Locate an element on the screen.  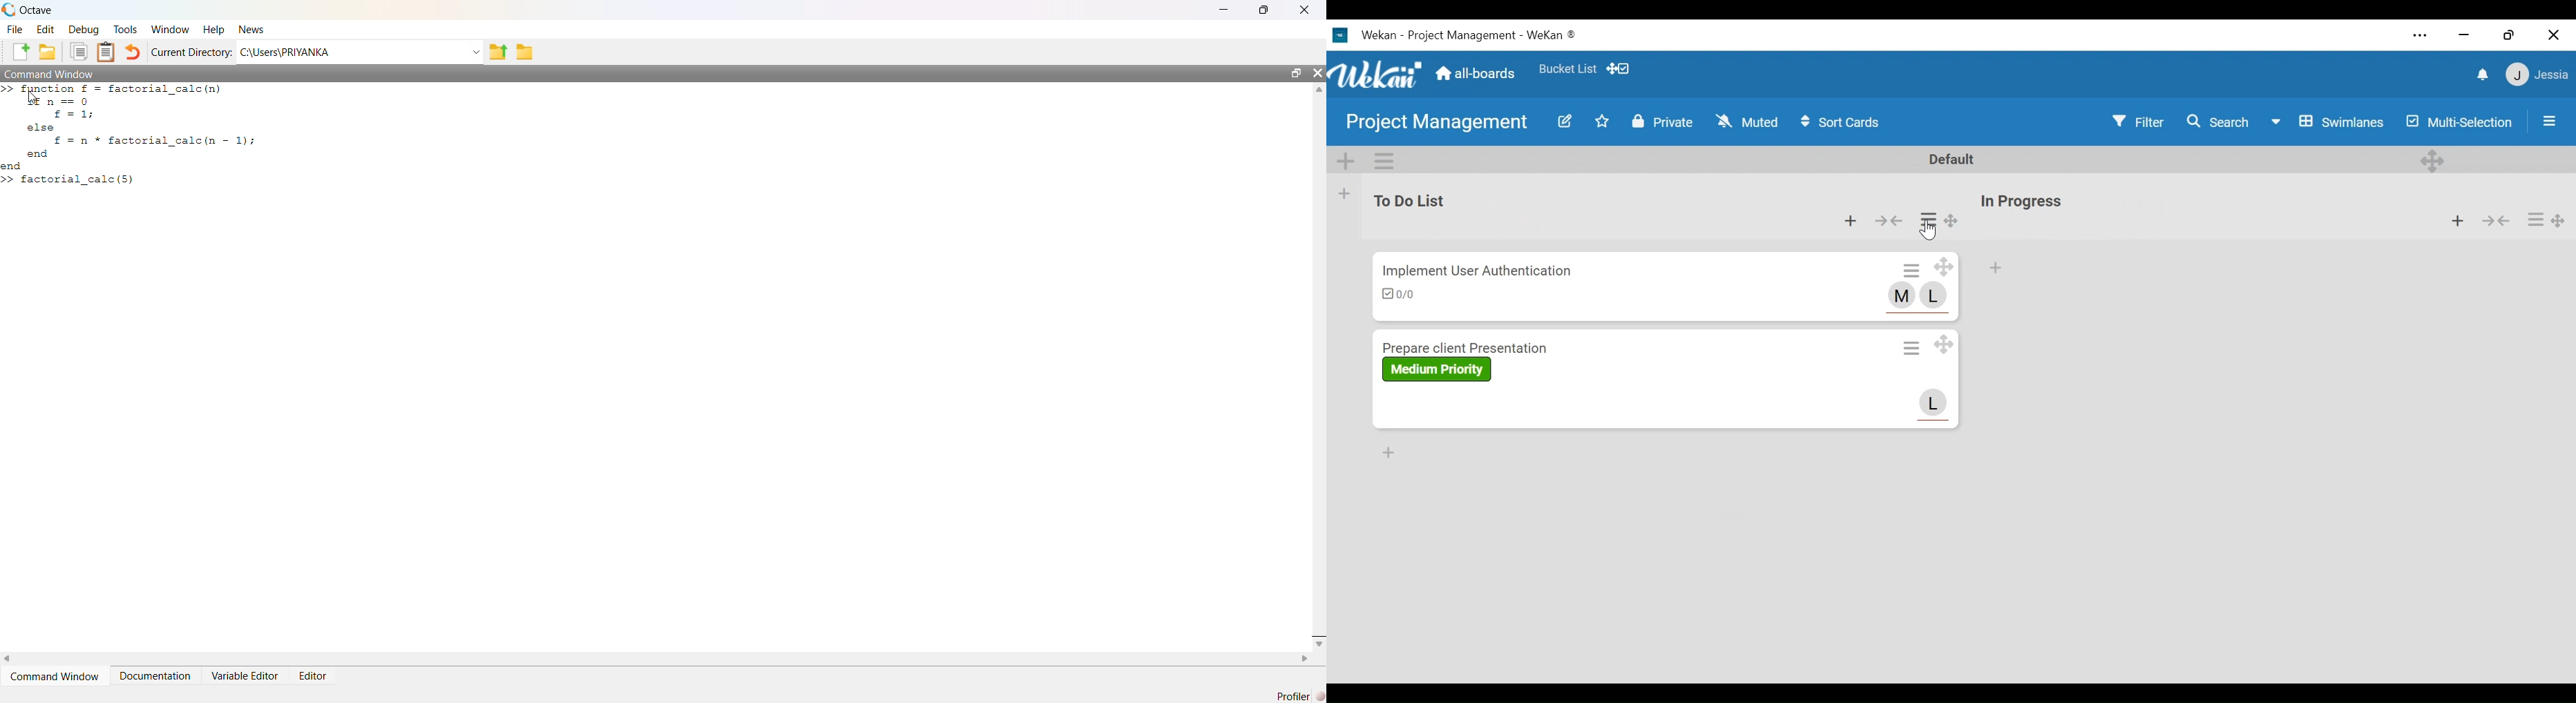
Open/close sidebar is located at coordinates (2550, 121).